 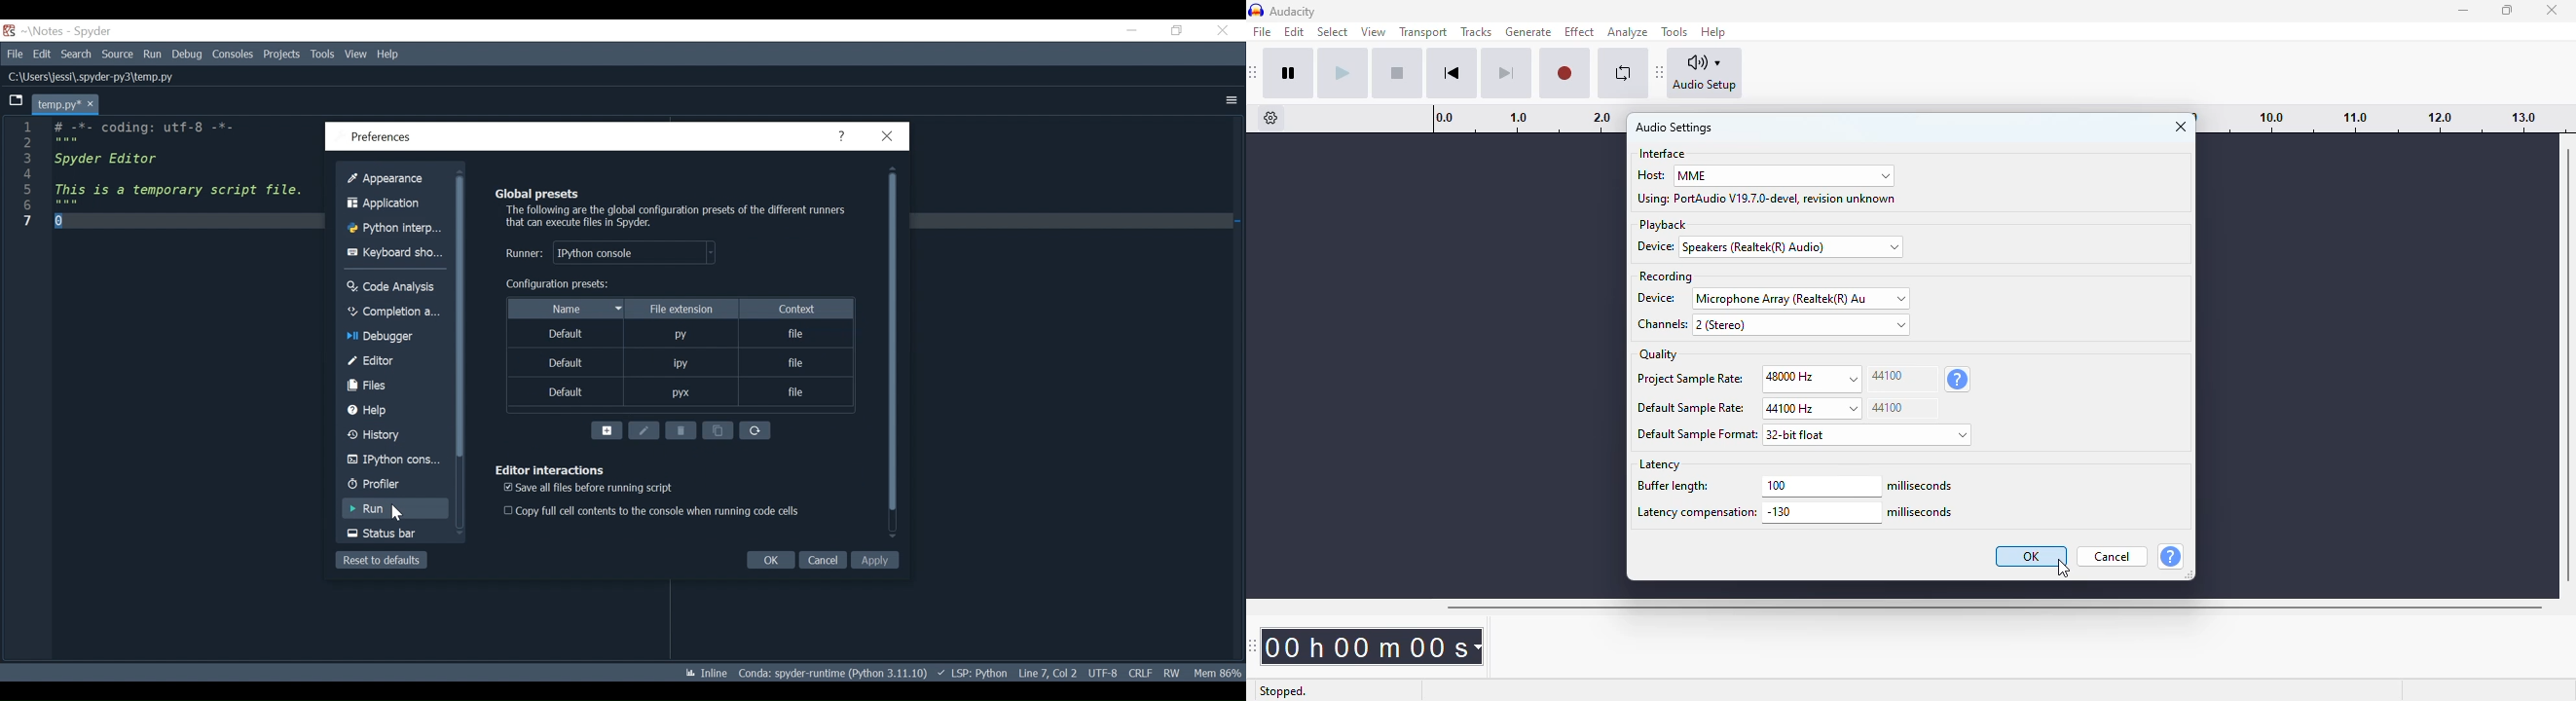 I want to click on Delete Selected, so click(x=607, y=430).